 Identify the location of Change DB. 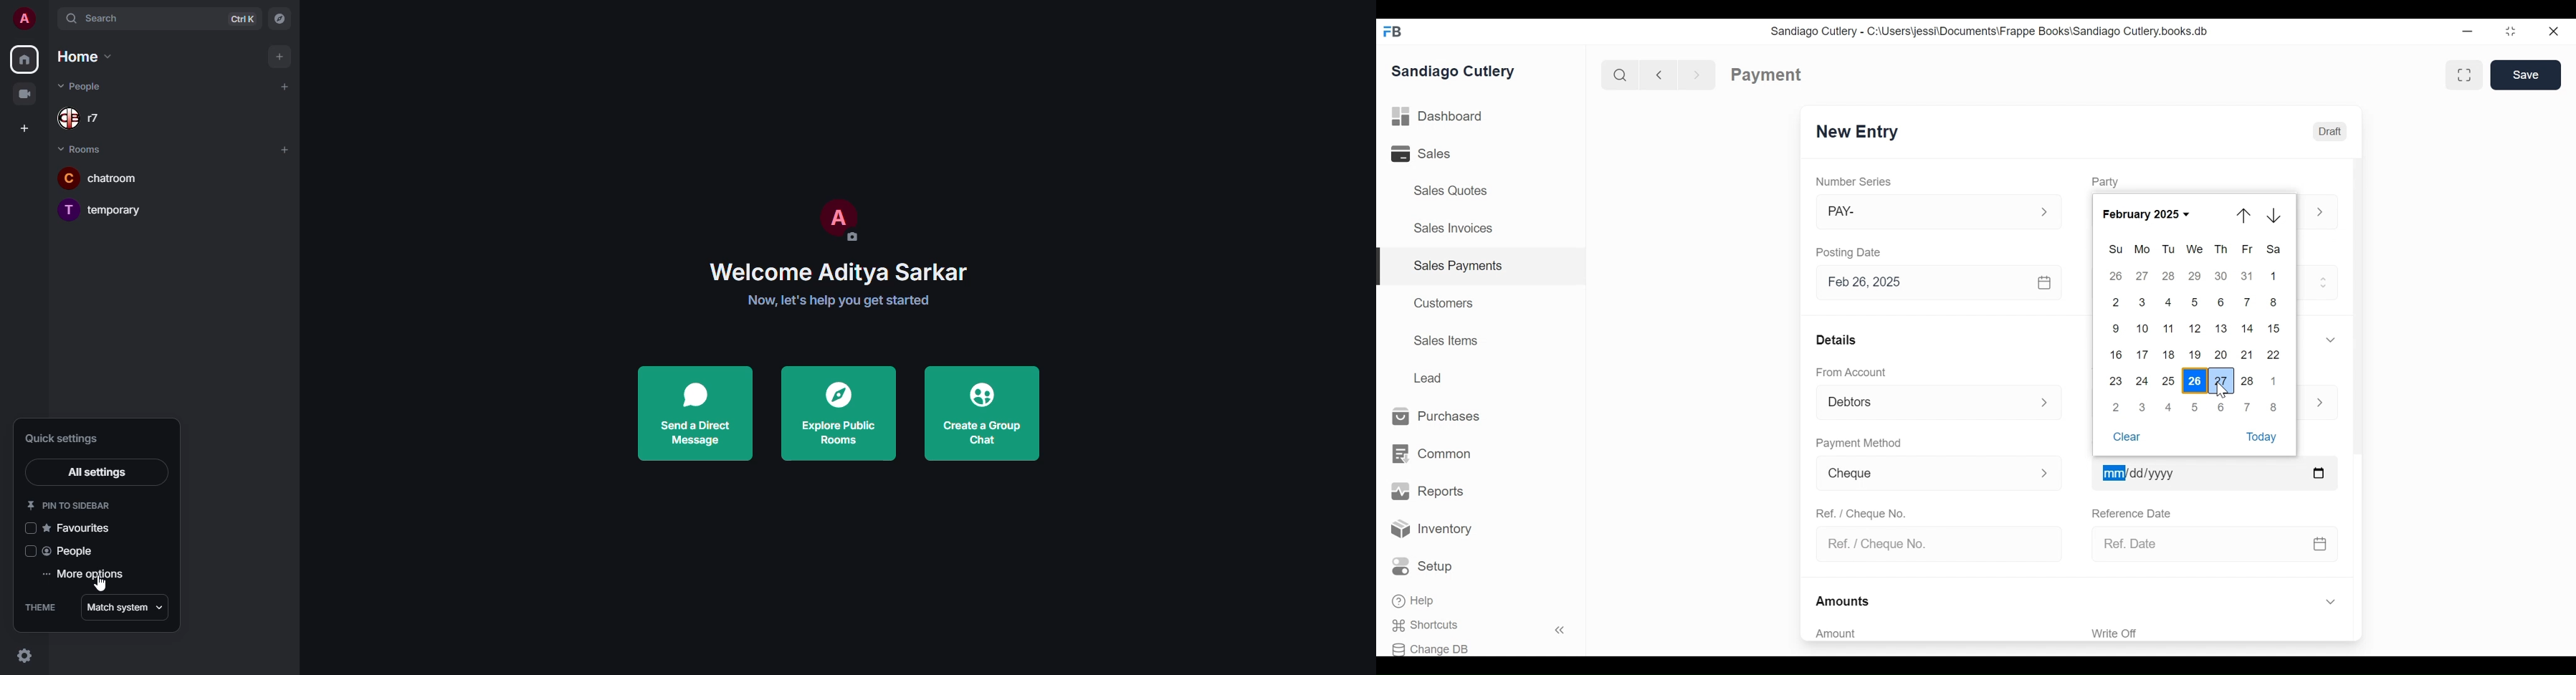
(1434, 648).